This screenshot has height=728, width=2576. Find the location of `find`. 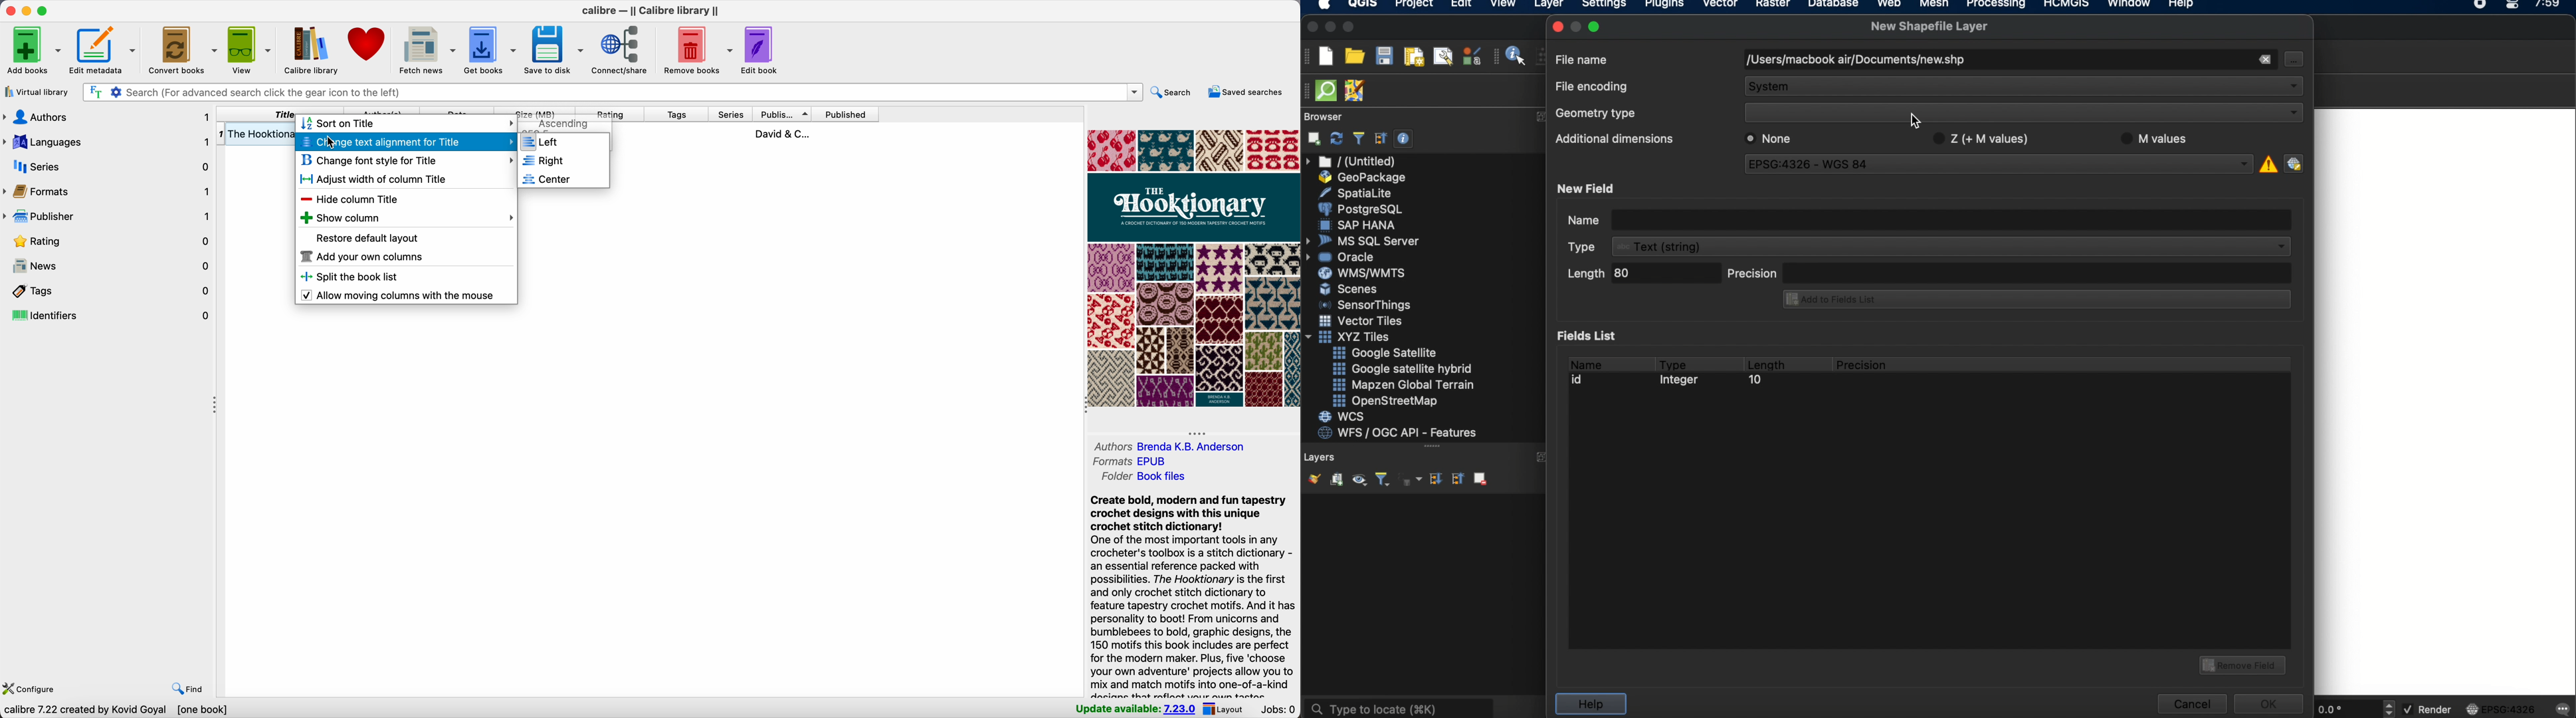

find is located at coordinates (183, 687).